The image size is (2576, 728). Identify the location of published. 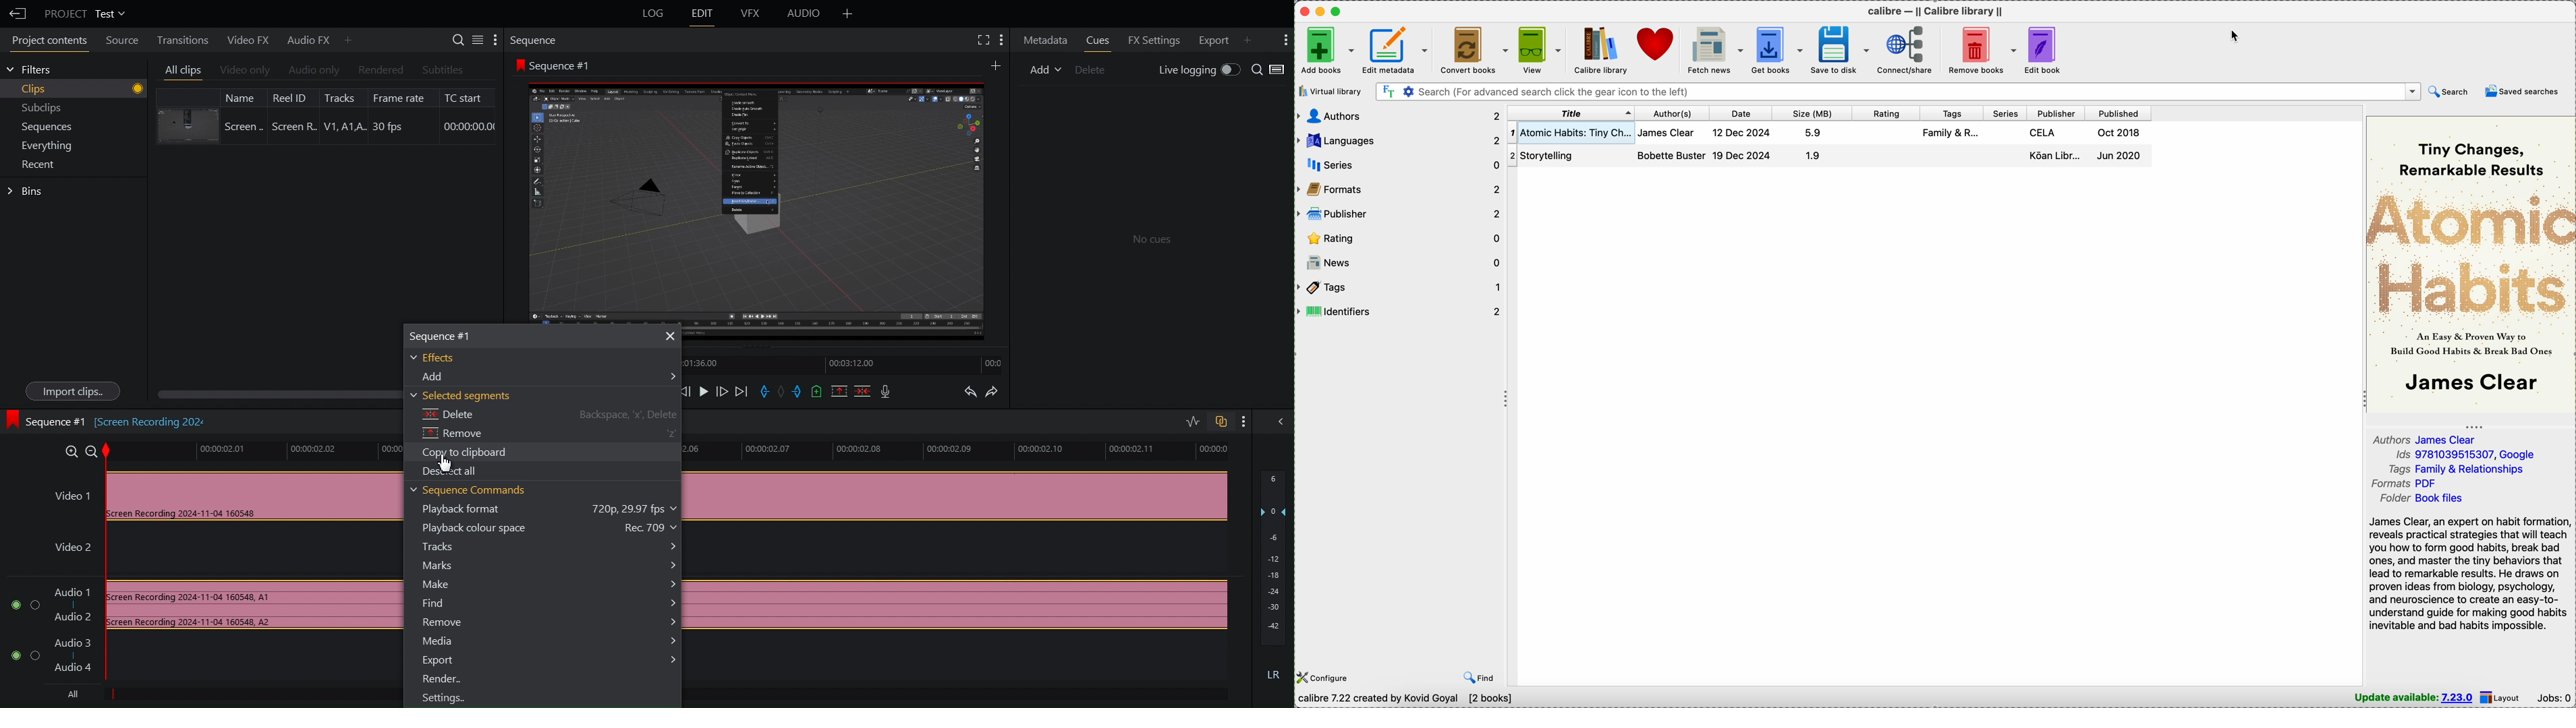
(2118, 113).